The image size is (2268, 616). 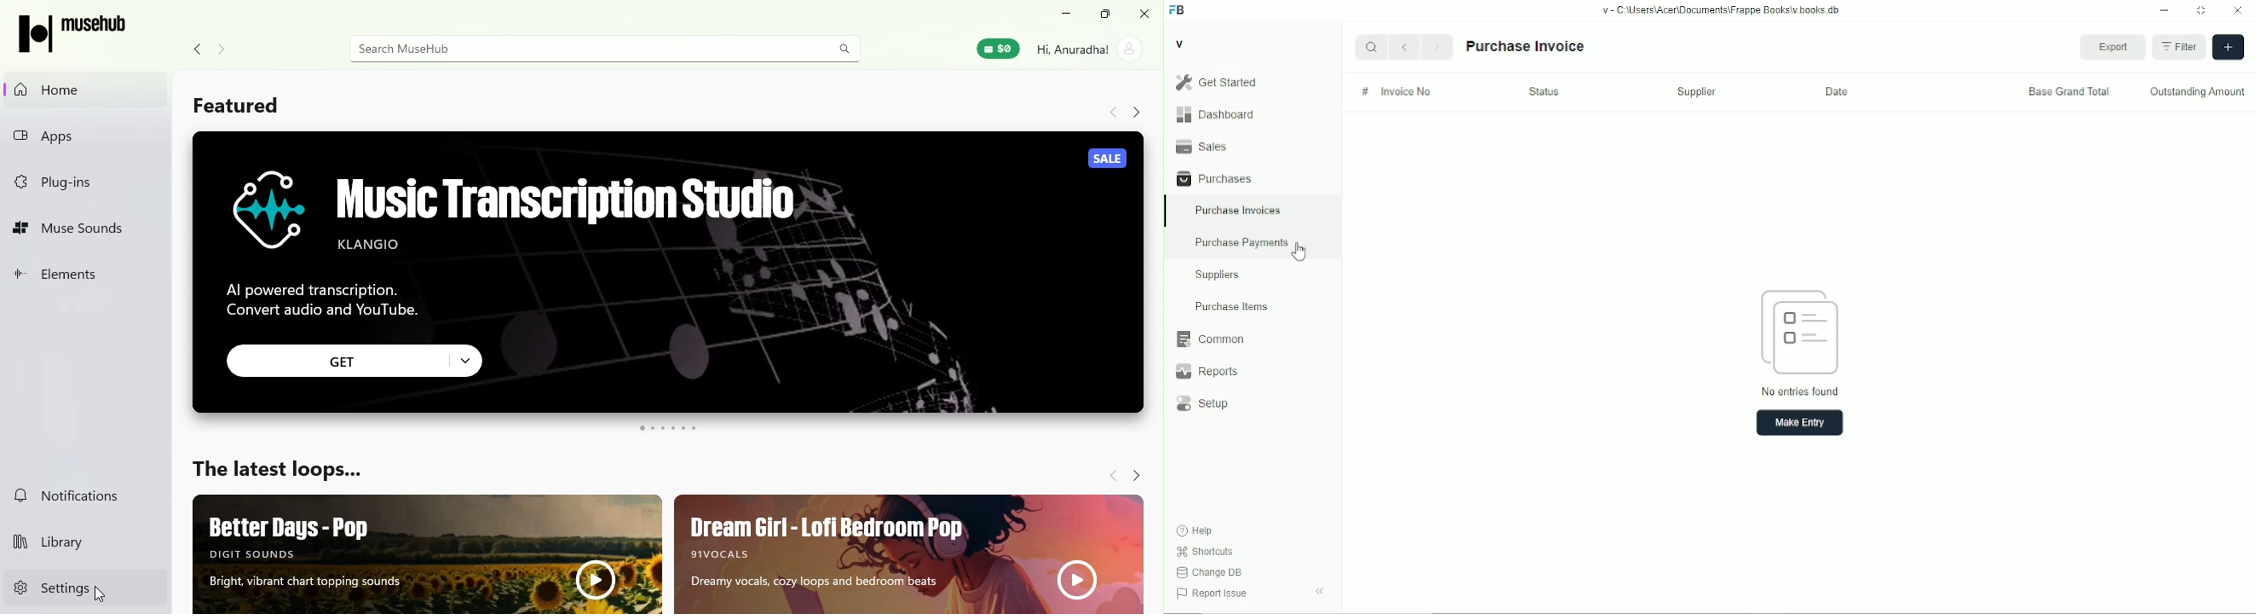 What do you see at coordinates (1252, 306) in the screenshot?
I see `Purchase Items` at bounding box center [1252, 306].